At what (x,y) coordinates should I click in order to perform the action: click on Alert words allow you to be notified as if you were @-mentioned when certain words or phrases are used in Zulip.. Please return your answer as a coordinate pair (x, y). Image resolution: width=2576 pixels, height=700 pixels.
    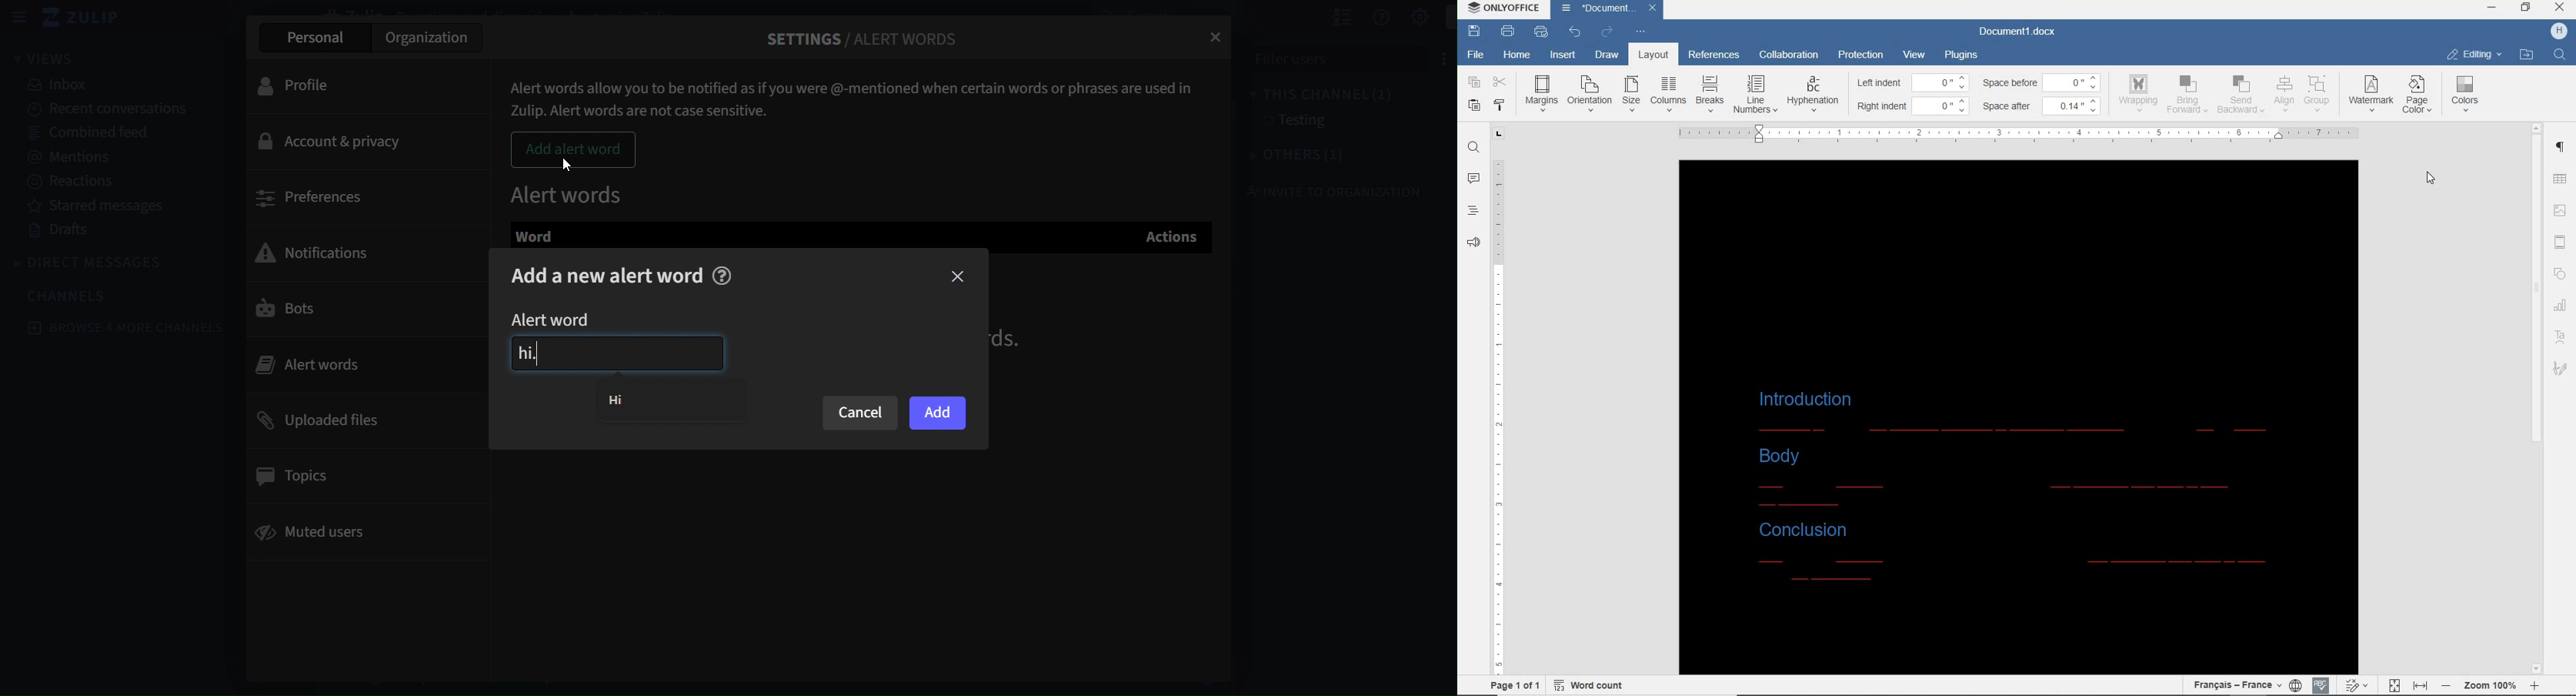
    Looking at the image, I should click on (856, 93).